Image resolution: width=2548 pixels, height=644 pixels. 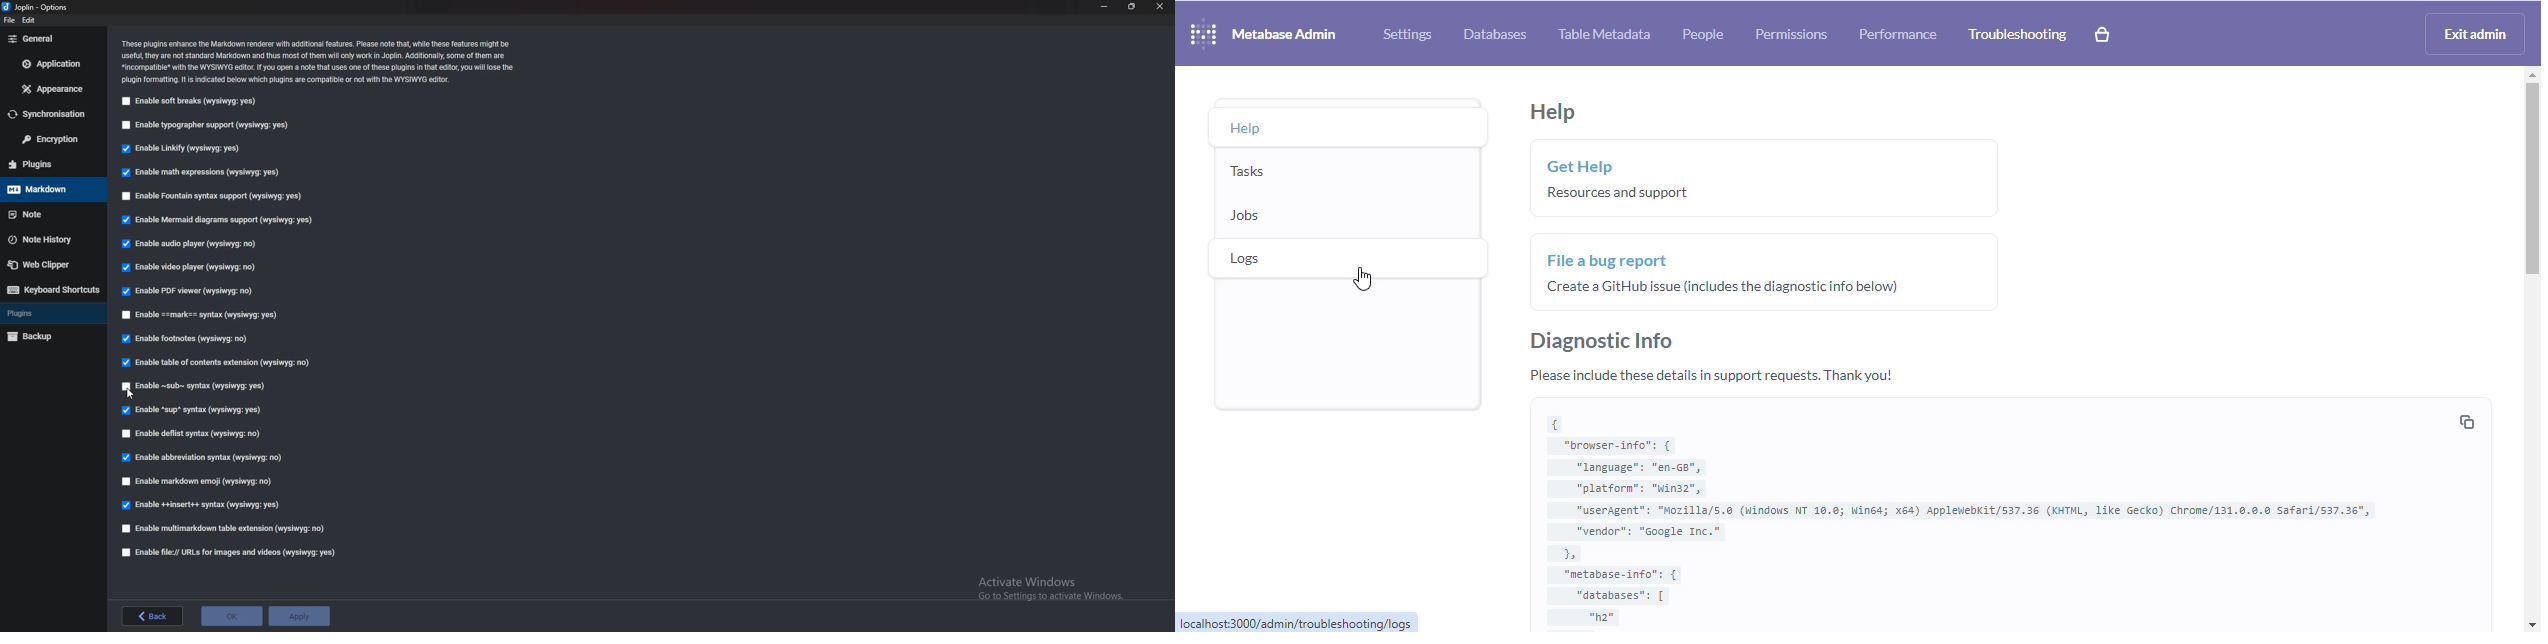 What do you see at coordinates (56, 64) in the screenshot?
I see `Application` at bounding box center [56, 64].